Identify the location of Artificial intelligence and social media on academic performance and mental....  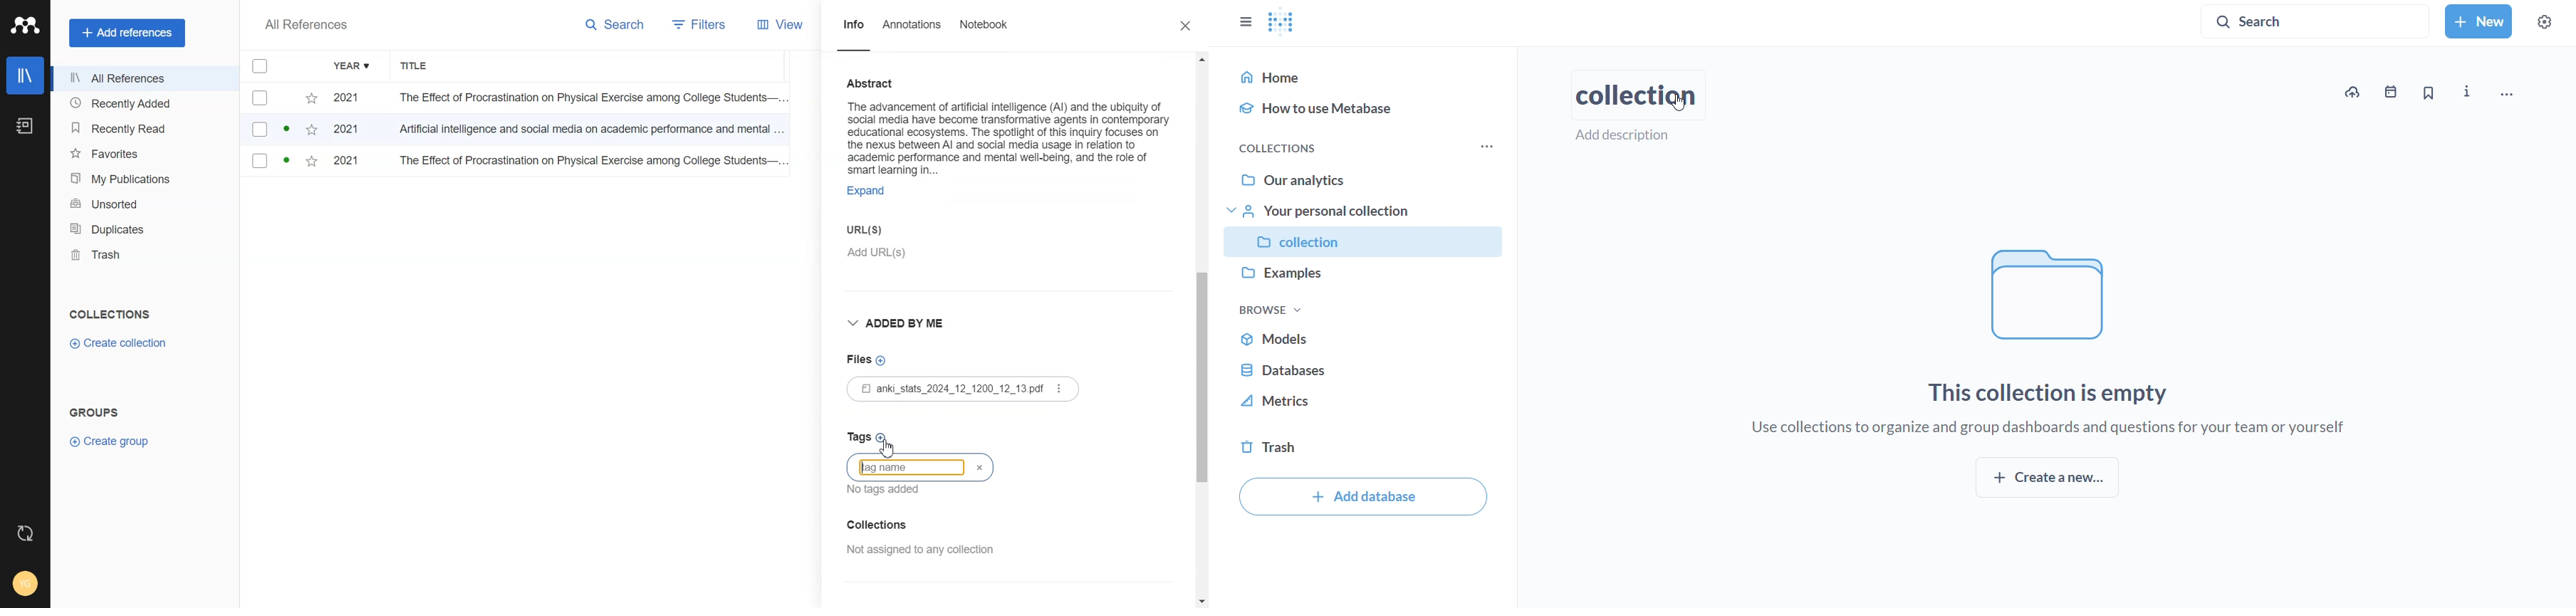
(592, 132).